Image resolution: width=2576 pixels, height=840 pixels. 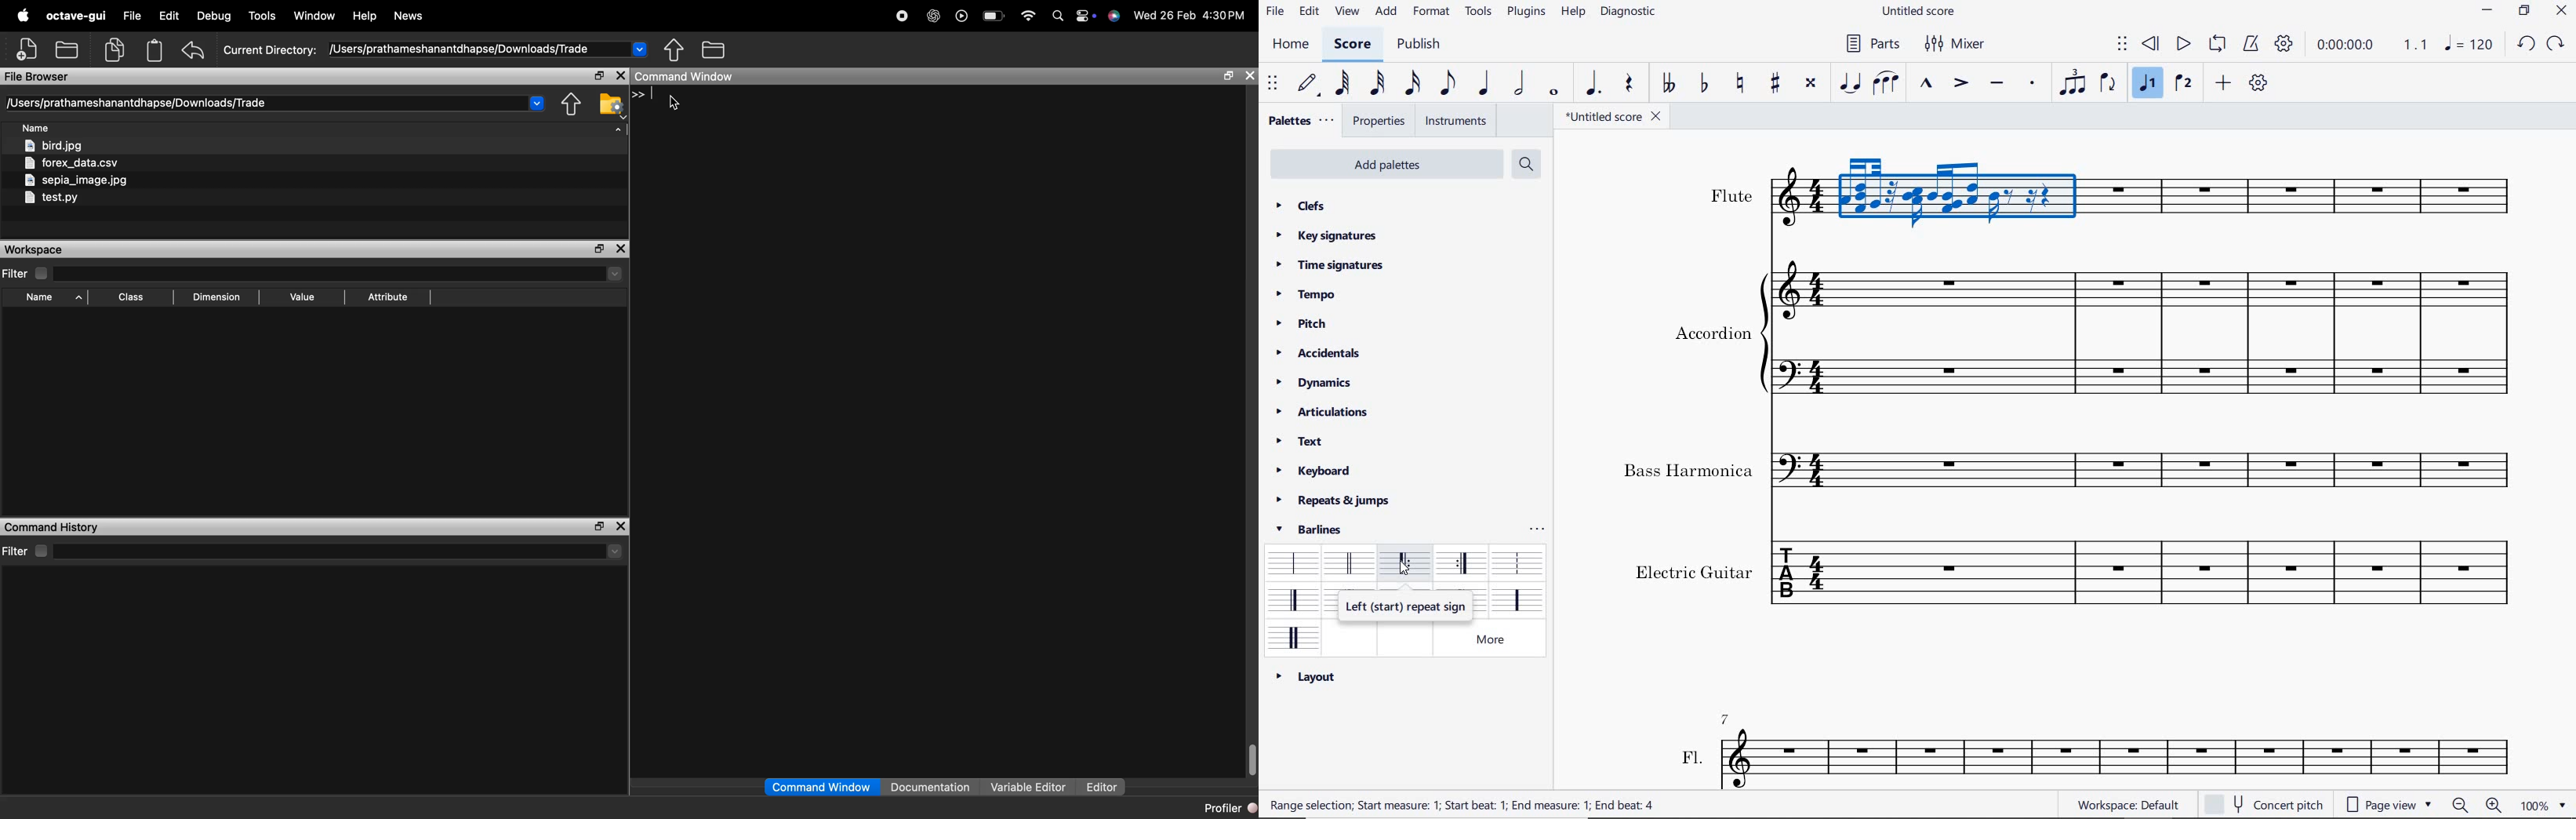 What do you see at coordinates (931, 787) in the screenshot?
I see `Documentation` at bounding box center [931, 787].